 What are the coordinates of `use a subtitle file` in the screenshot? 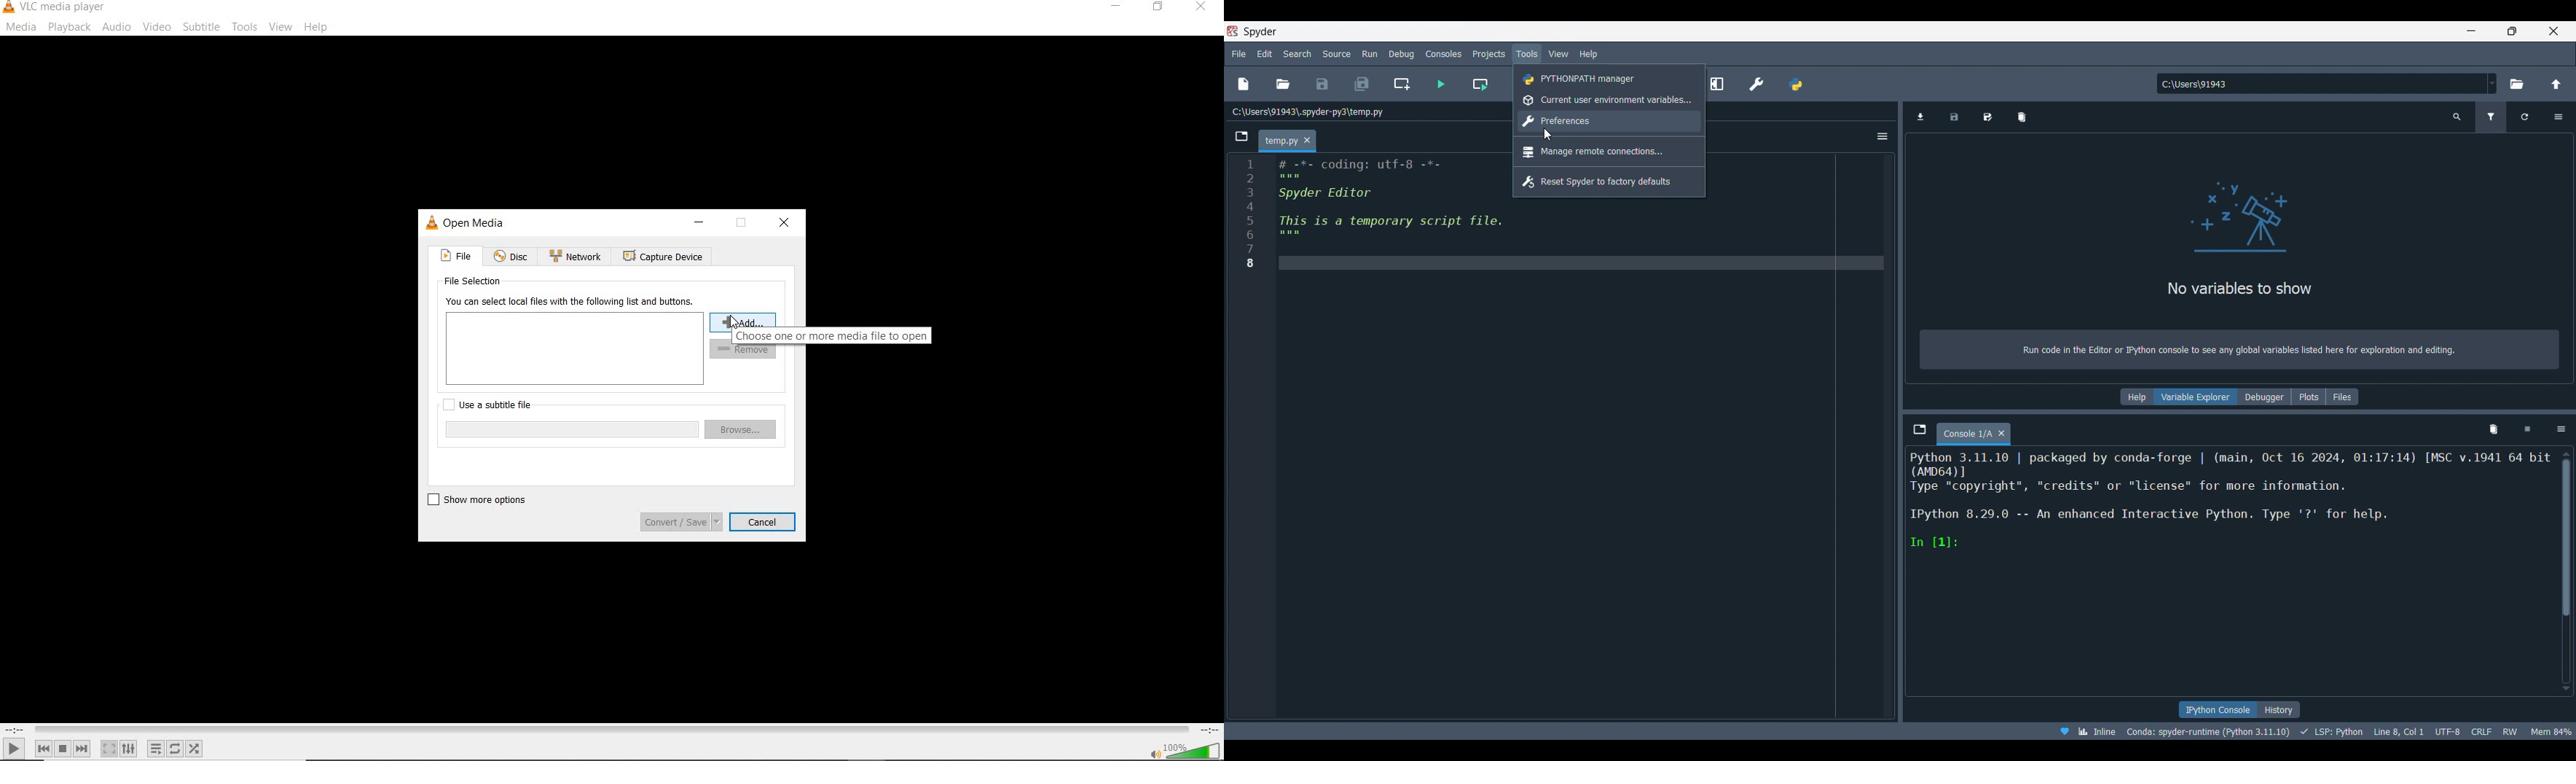 It's located at (490, 405).